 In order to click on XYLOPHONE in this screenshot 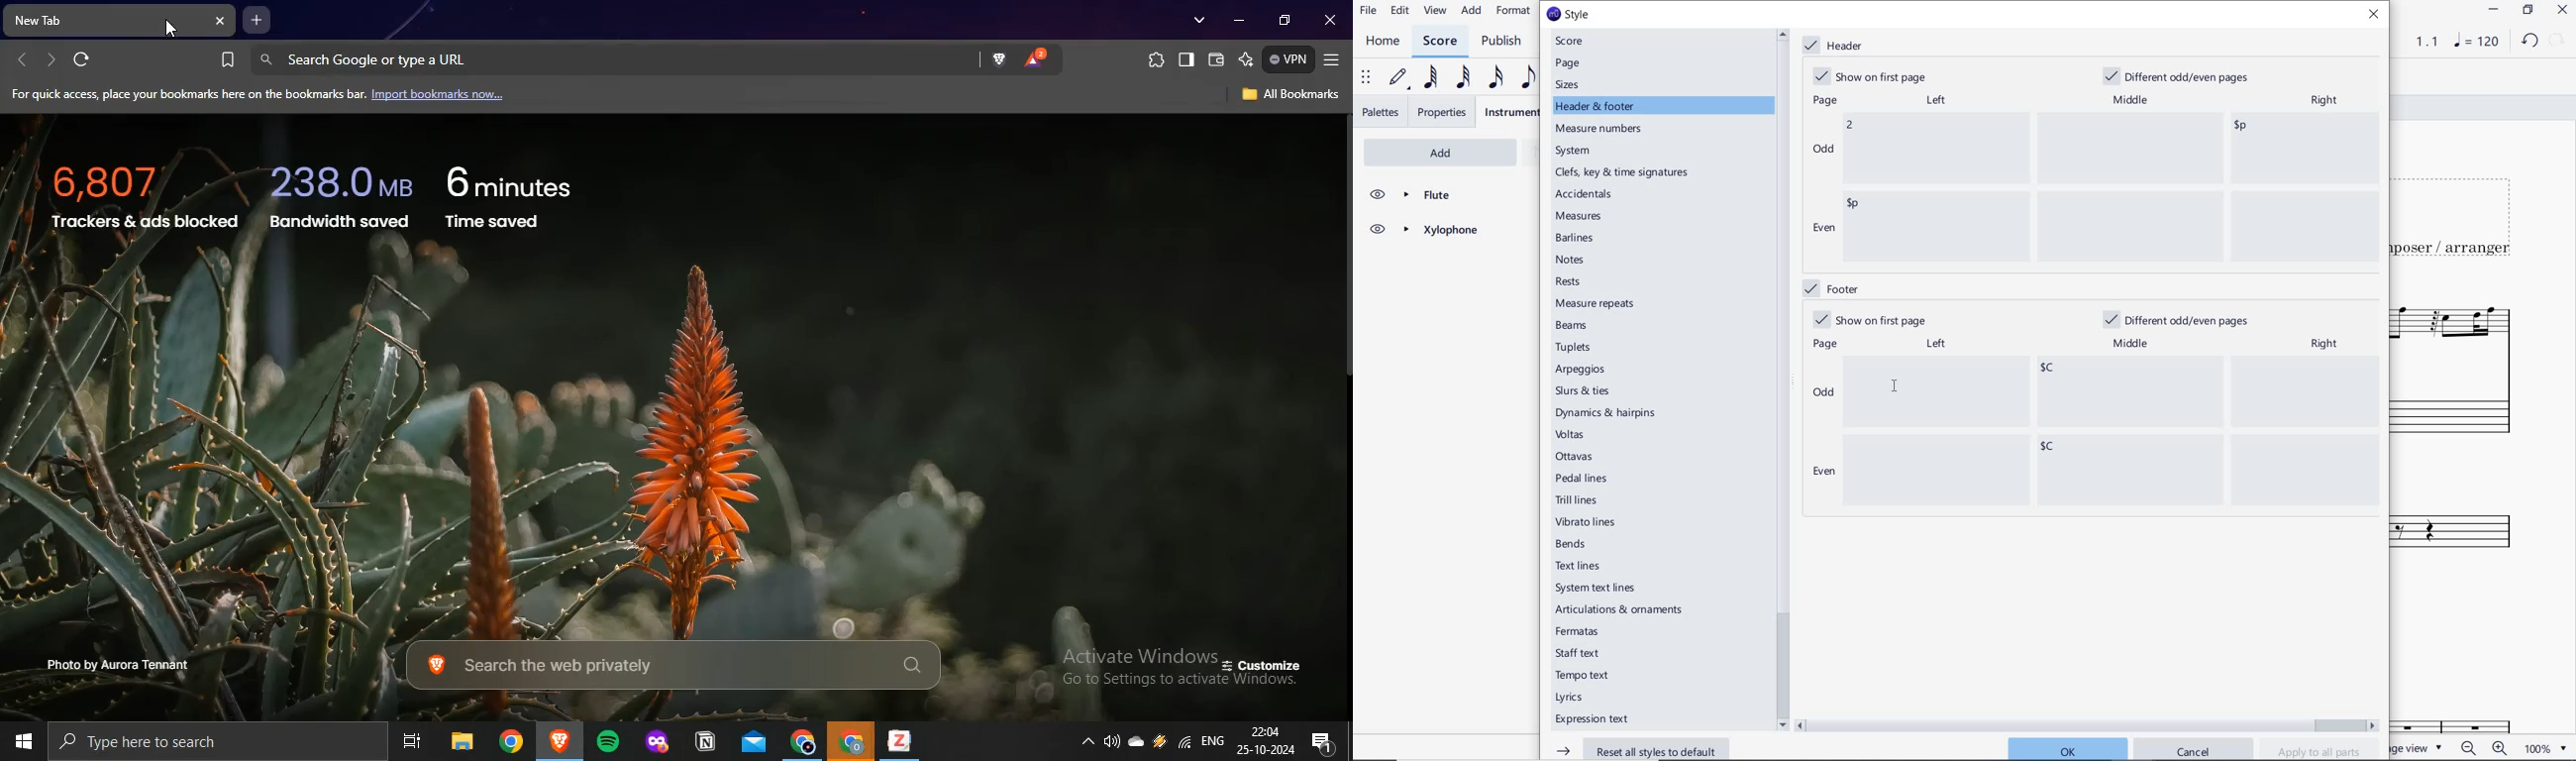, I will do `click(1423, 232)`.